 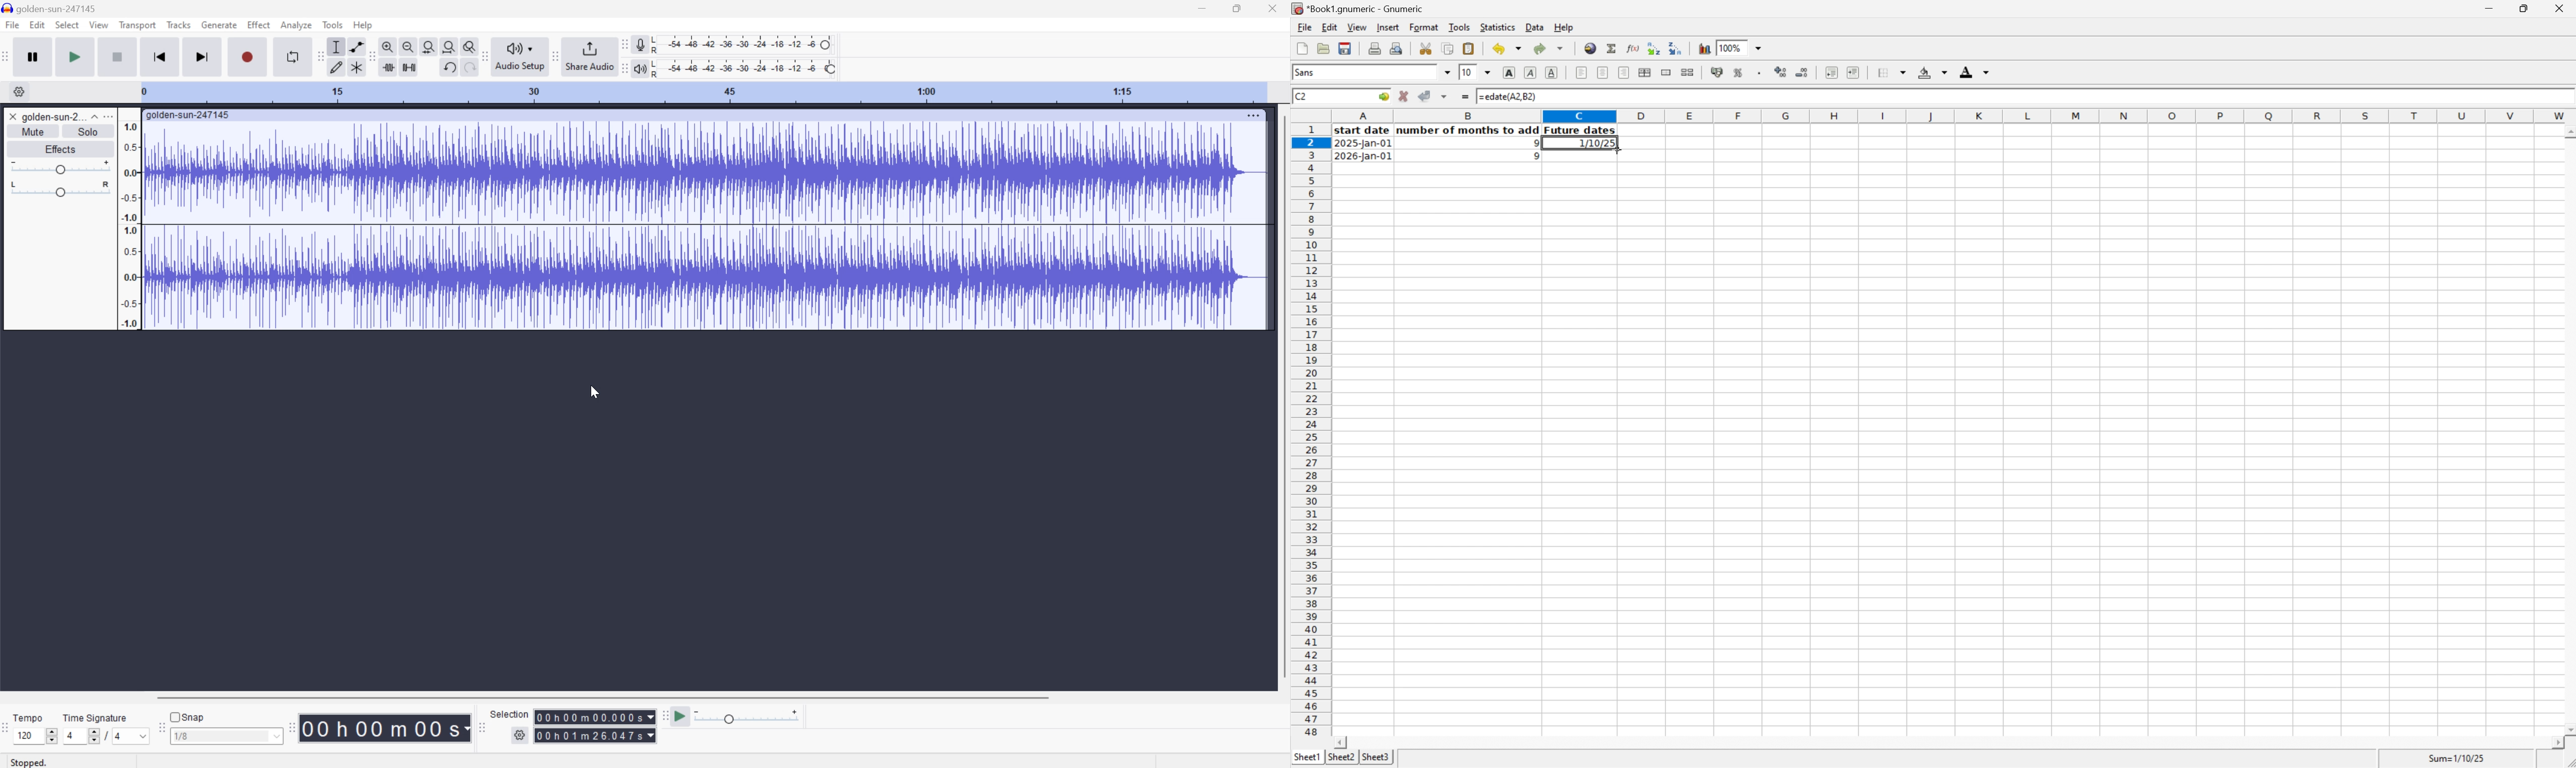 I want to click on Accept changes, so click(x=1425, y=96).